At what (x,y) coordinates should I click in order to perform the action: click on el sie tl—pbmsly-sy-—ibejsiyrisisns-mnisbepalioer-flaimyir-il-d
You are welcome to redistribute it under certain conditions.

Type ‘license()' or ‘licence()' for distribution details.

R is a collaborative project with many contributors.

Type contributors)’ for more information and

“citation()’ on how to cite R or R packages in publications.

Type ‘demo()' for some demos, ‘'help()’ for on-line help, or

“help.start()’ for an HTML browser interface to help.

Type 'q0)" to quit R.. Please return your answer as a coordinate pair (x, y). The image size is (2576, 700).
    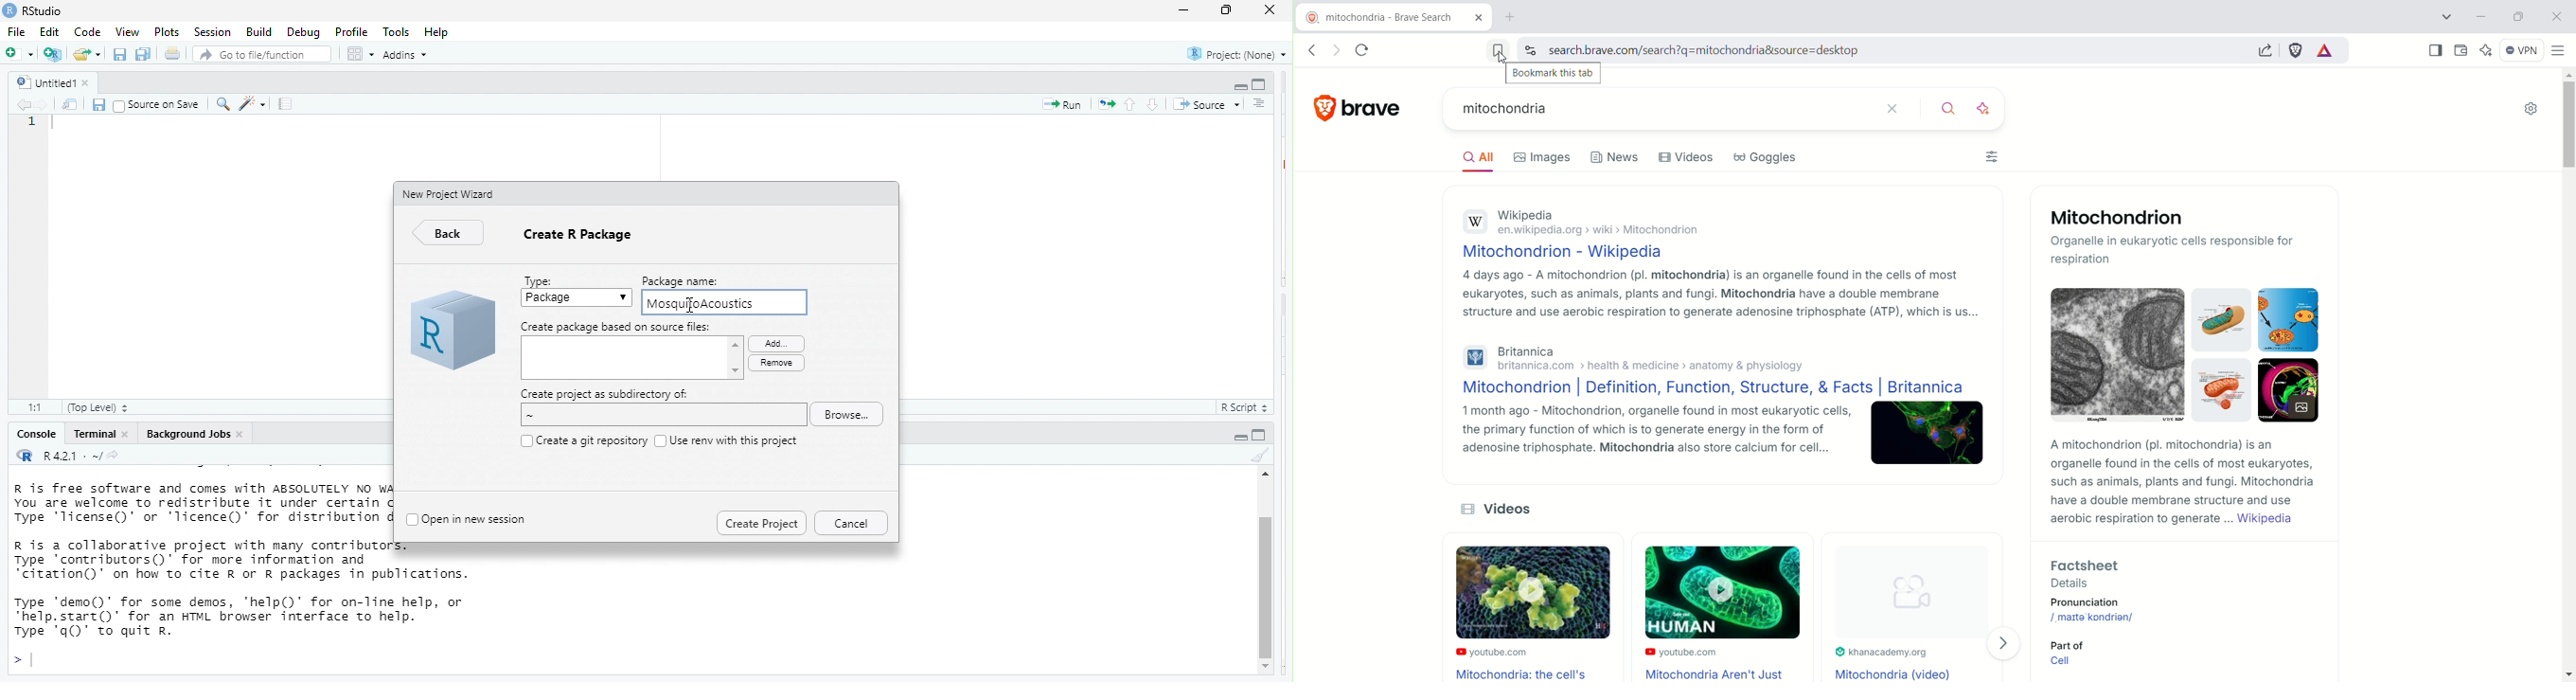
    Looking at the image, I should click on (202, 566).